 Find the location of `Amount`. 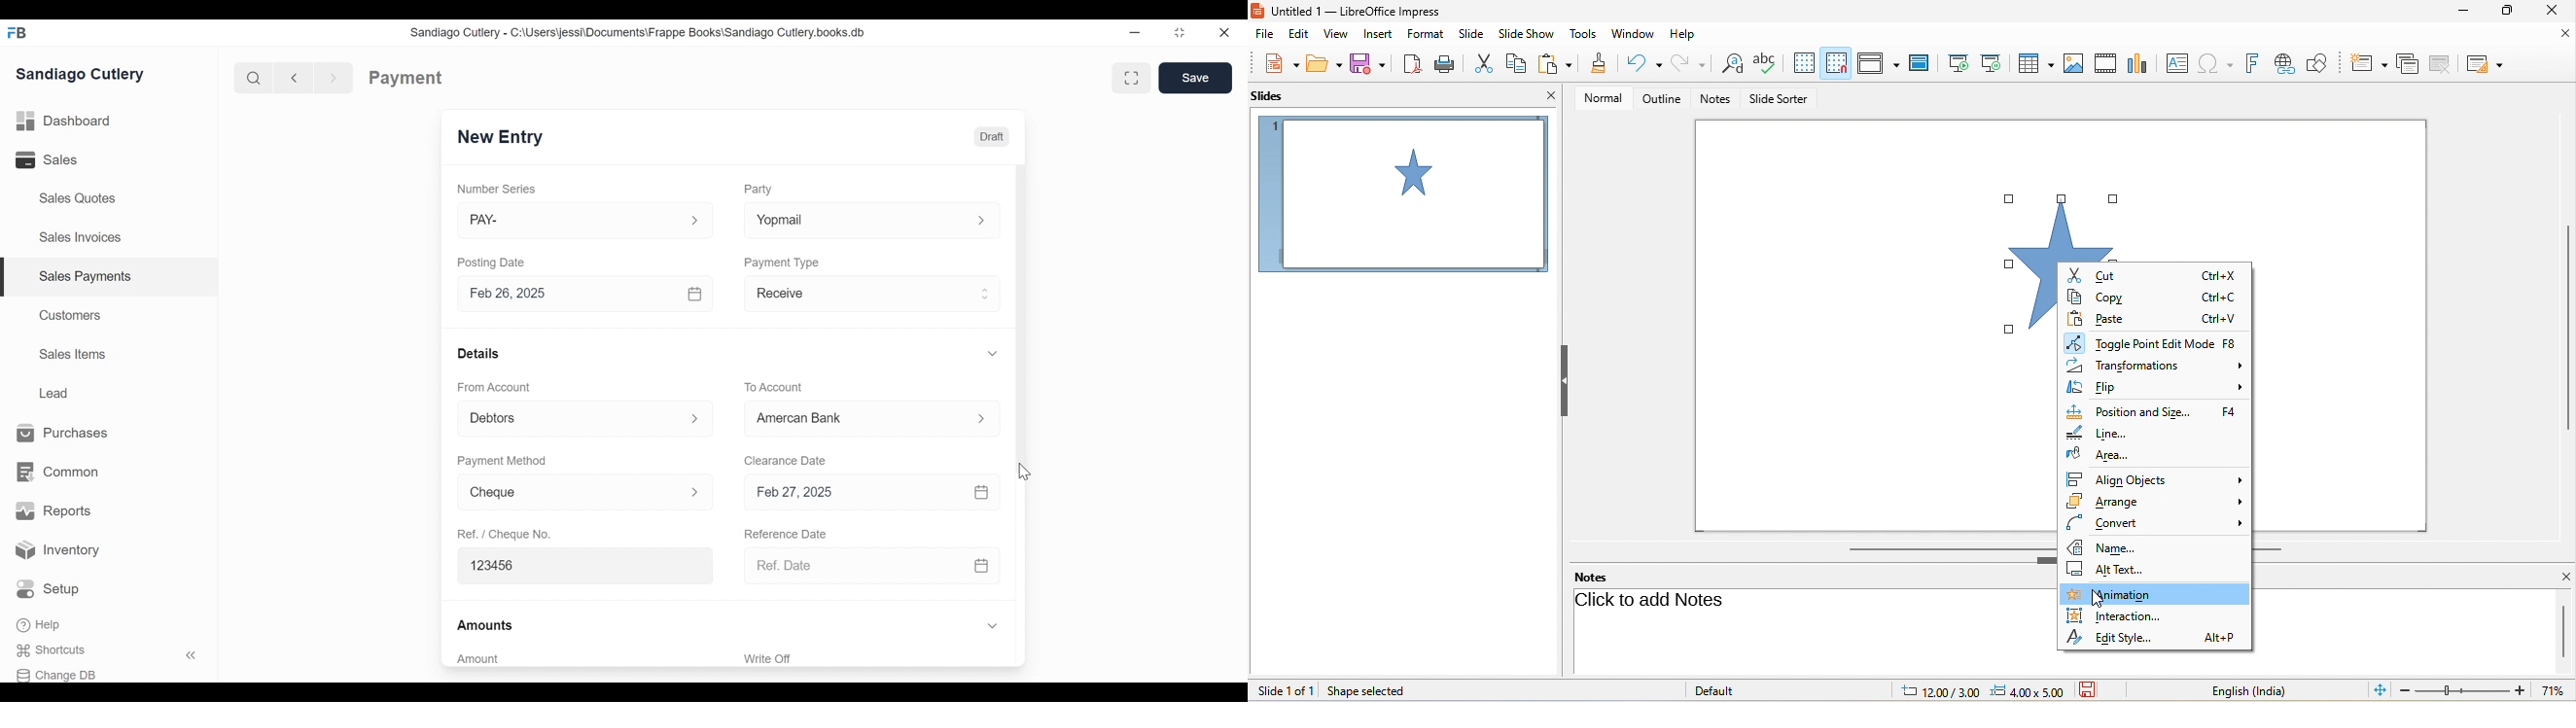

Amount is located at coordinates (579, 659).